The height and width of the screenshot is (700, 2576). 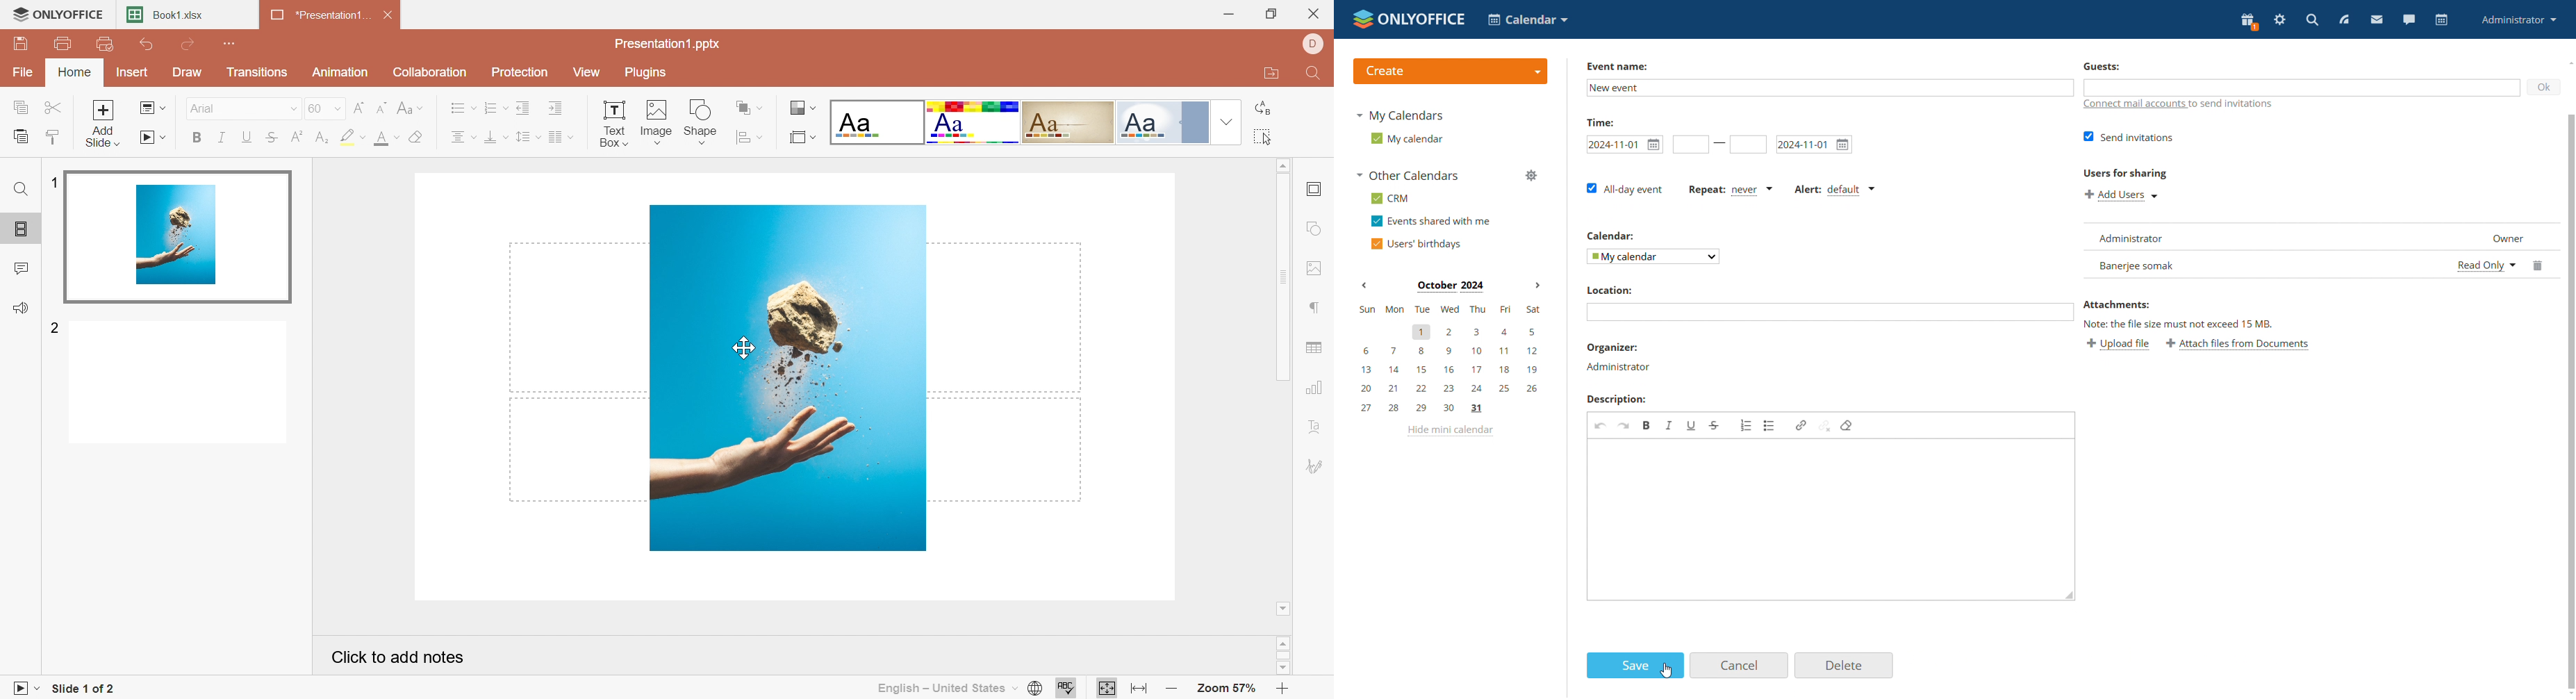 What do you see at coordinates (1225, 689) in the screenshot?
I see `Zoom 57%` at bounding box center [1225, 689].